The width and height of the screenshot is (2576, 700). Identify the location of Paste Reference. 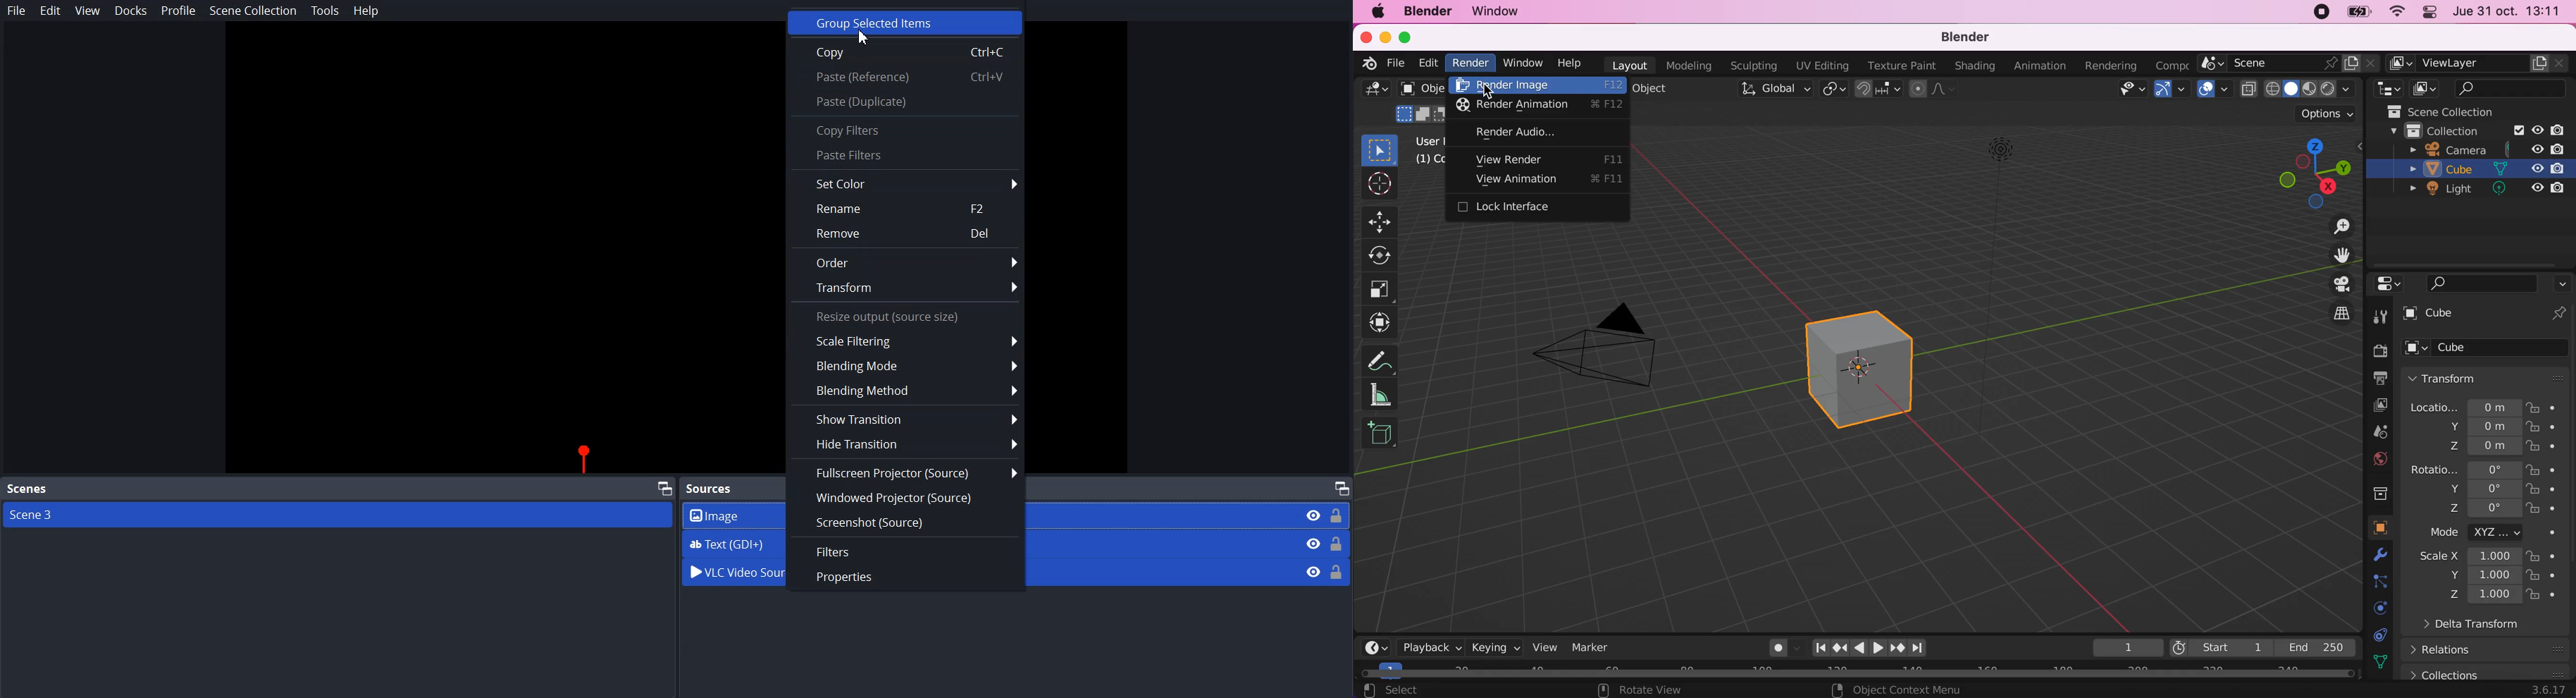
(905, 76).